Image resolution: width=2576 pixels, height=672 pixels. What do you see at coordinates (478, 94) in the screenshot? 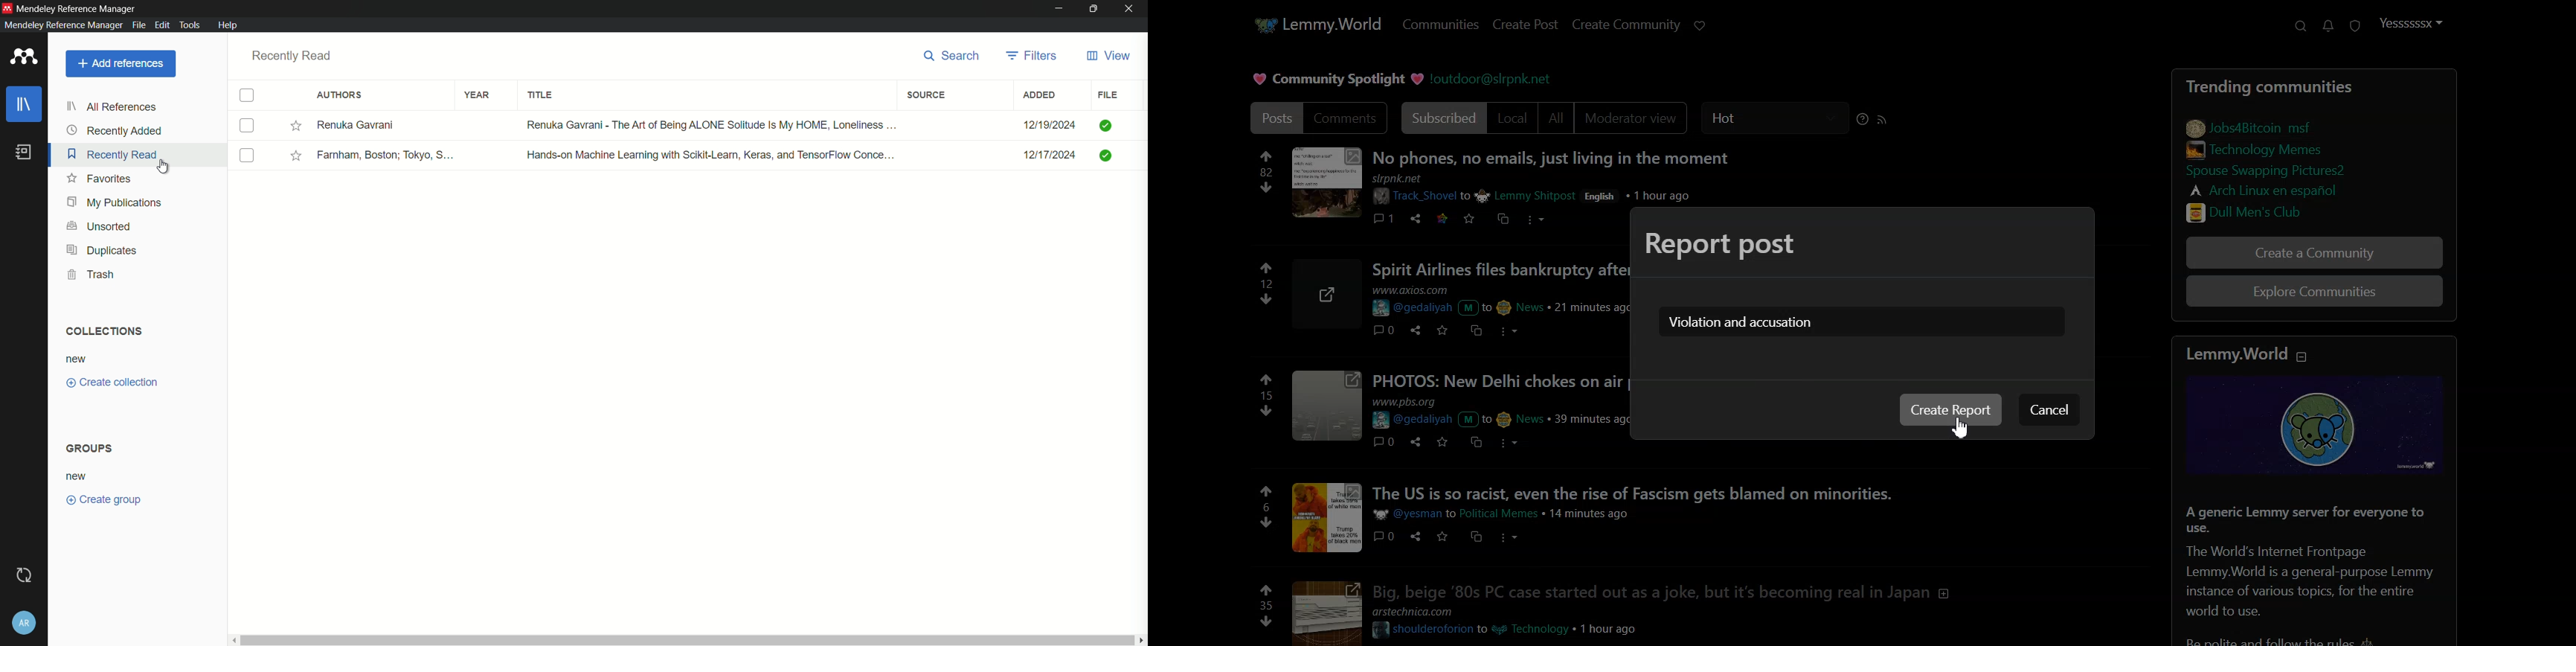
I see `year` at bounding box center [478, 94].